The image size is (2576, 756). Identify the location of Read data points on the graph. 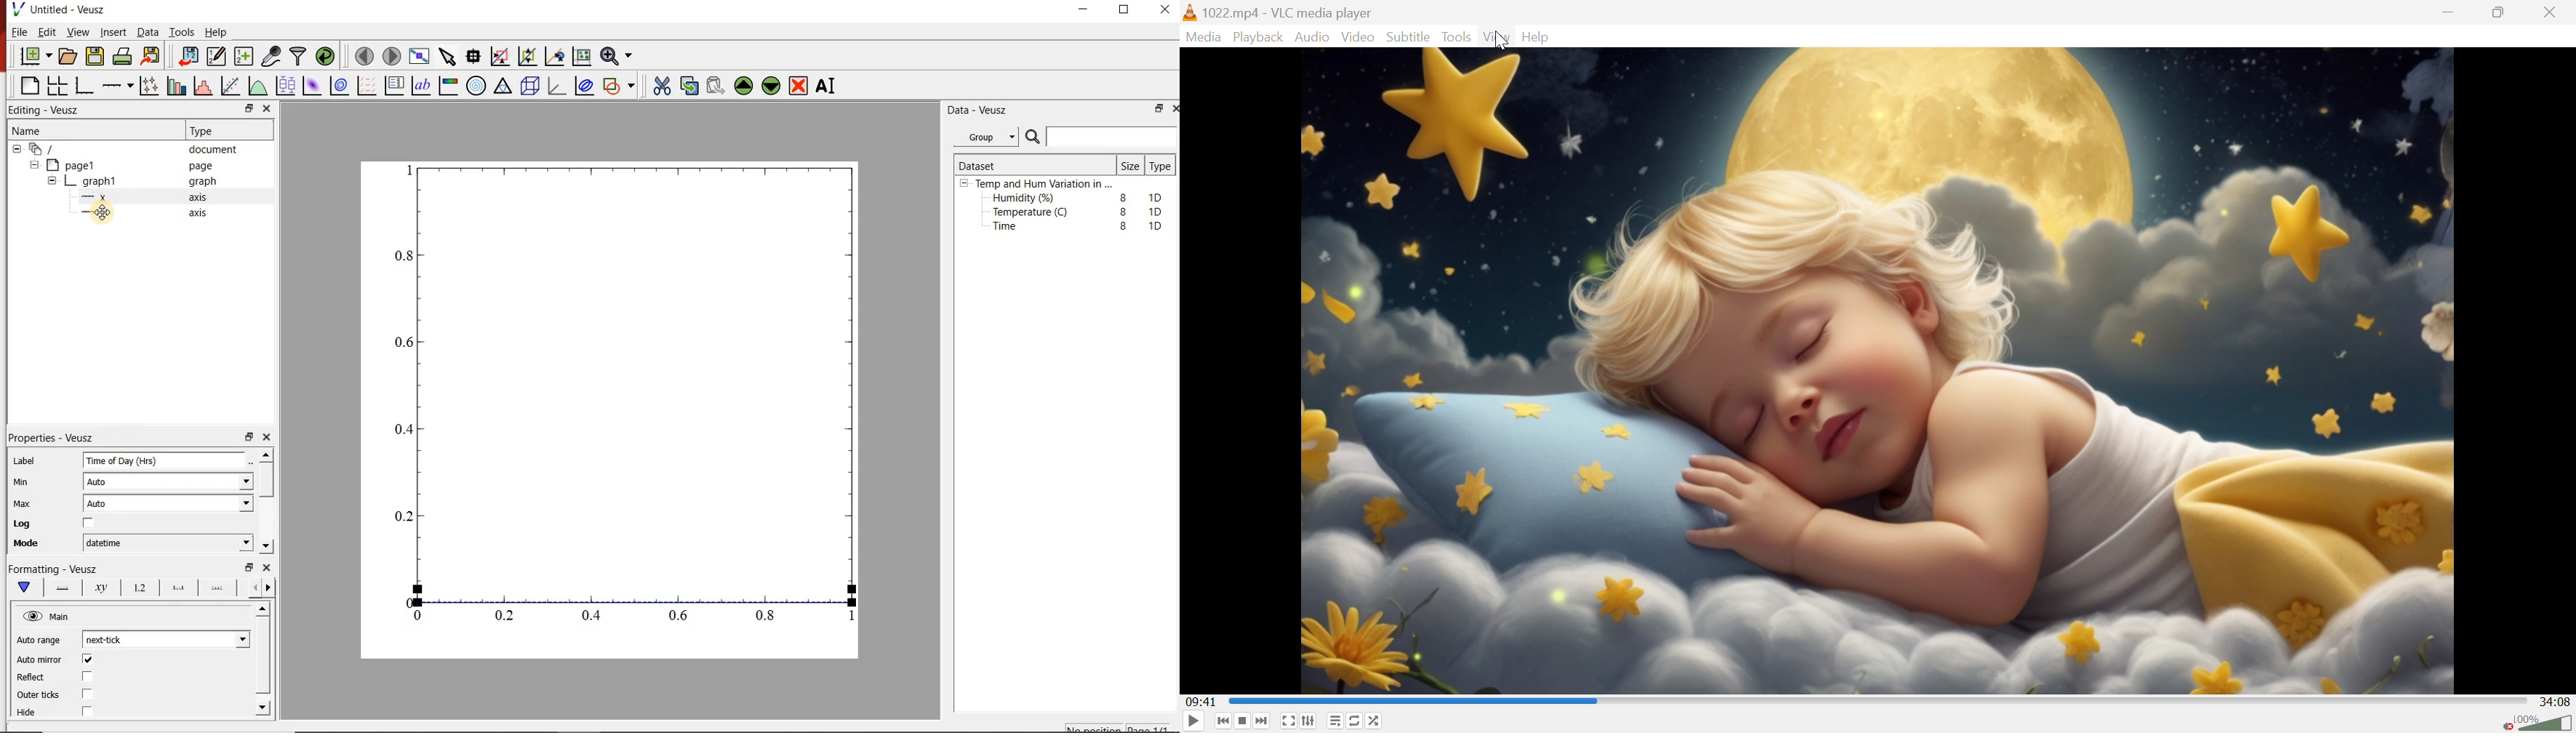
(475, 57).